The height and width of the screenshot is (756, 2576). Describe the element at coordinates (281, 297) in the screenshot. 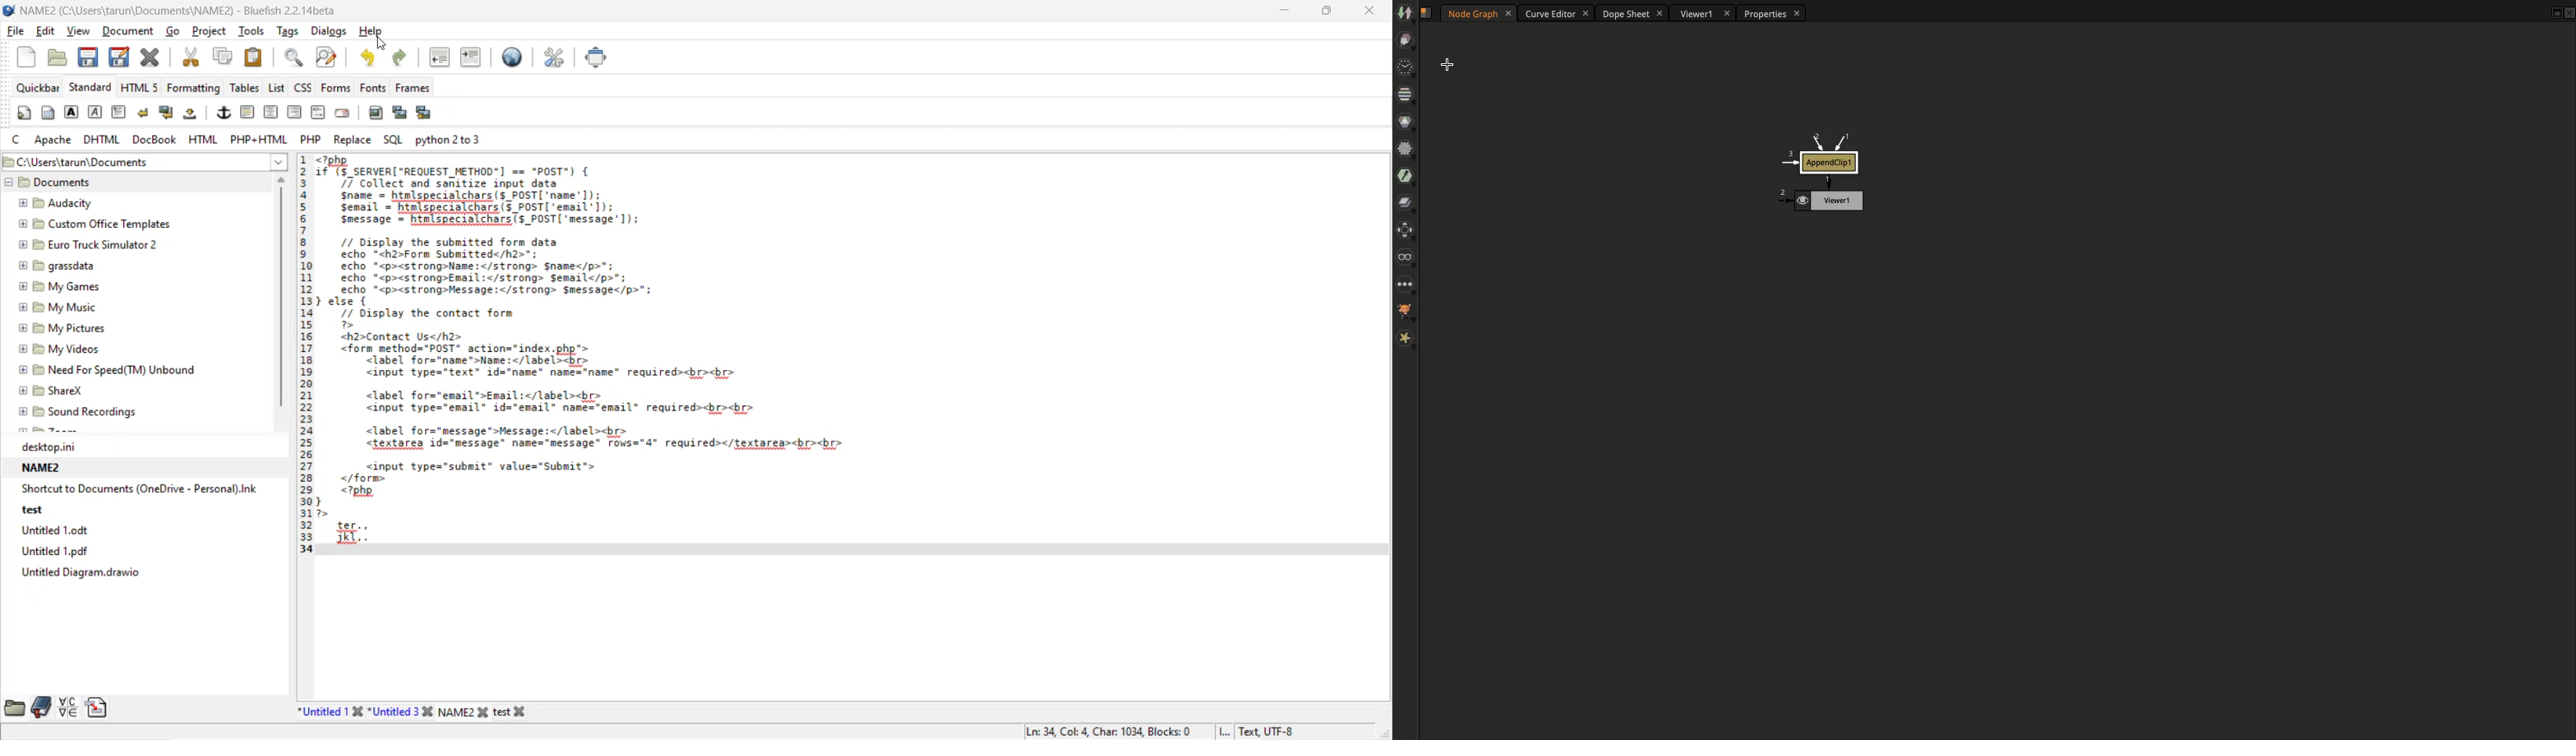

I see `vertical scroll bar` at that location.